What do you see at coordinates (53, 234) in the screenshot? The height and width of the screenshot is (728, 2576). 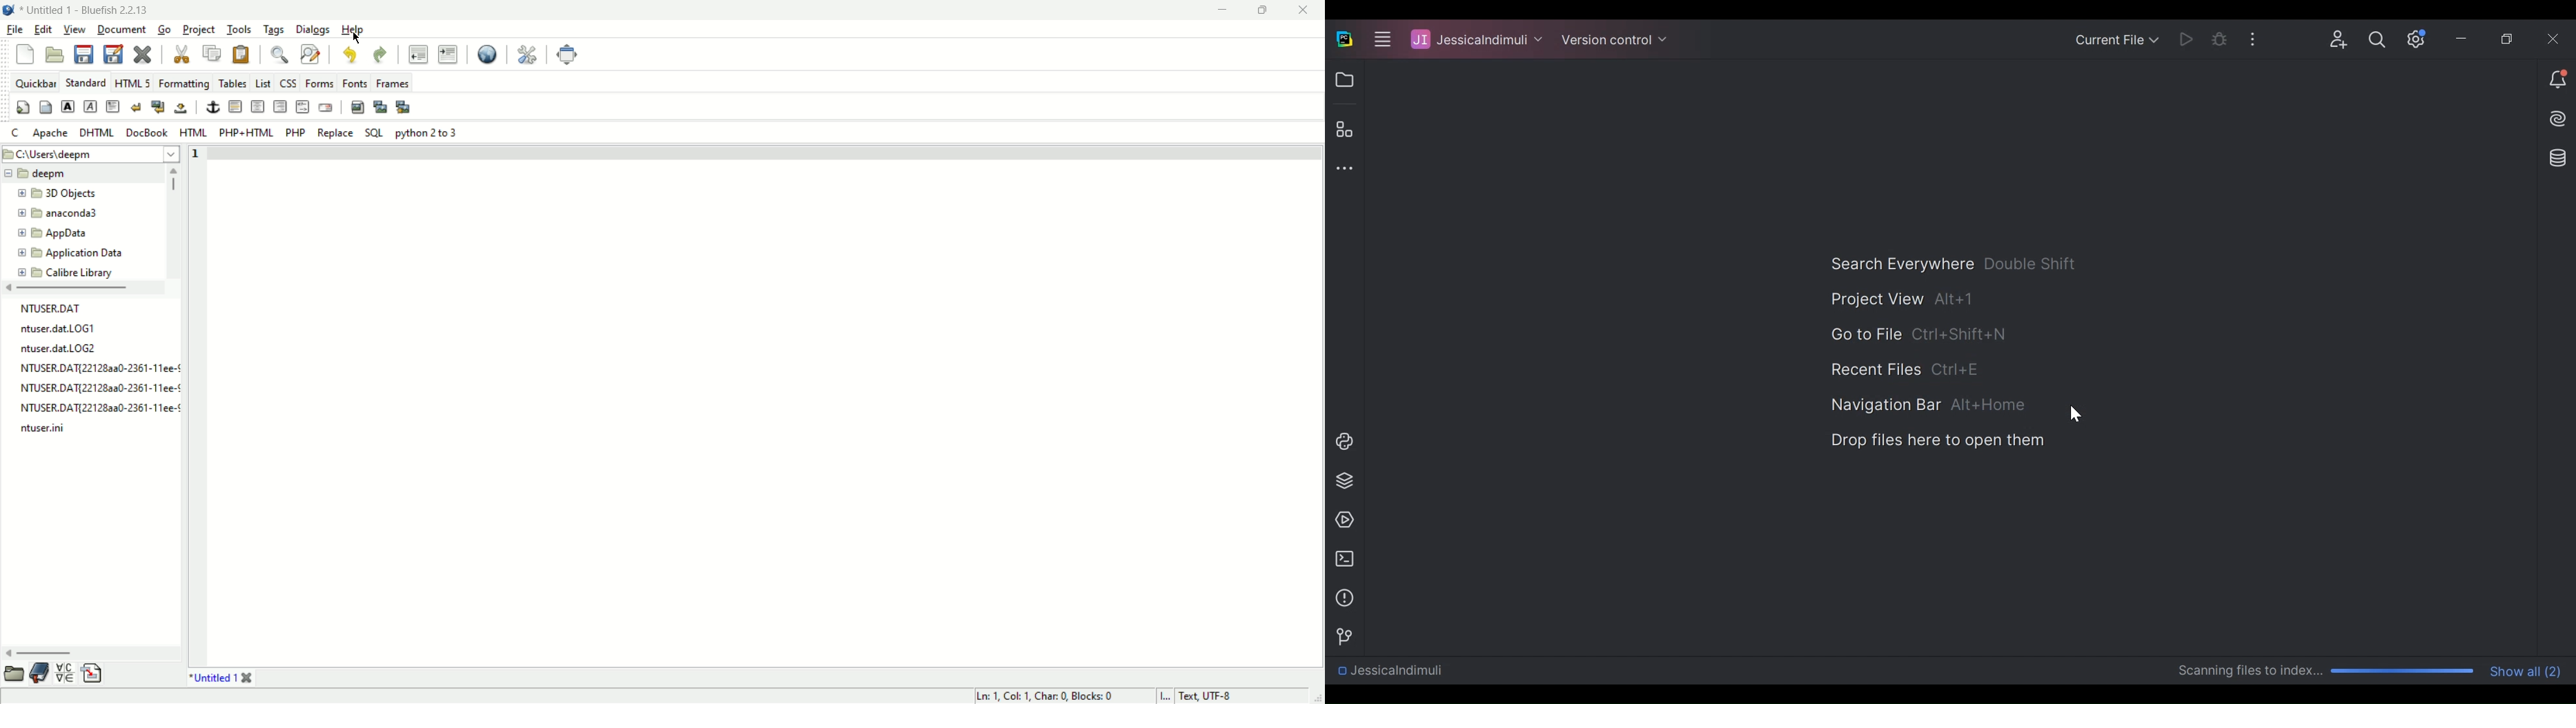 I see `folder name` at bounding box center [53, 234].